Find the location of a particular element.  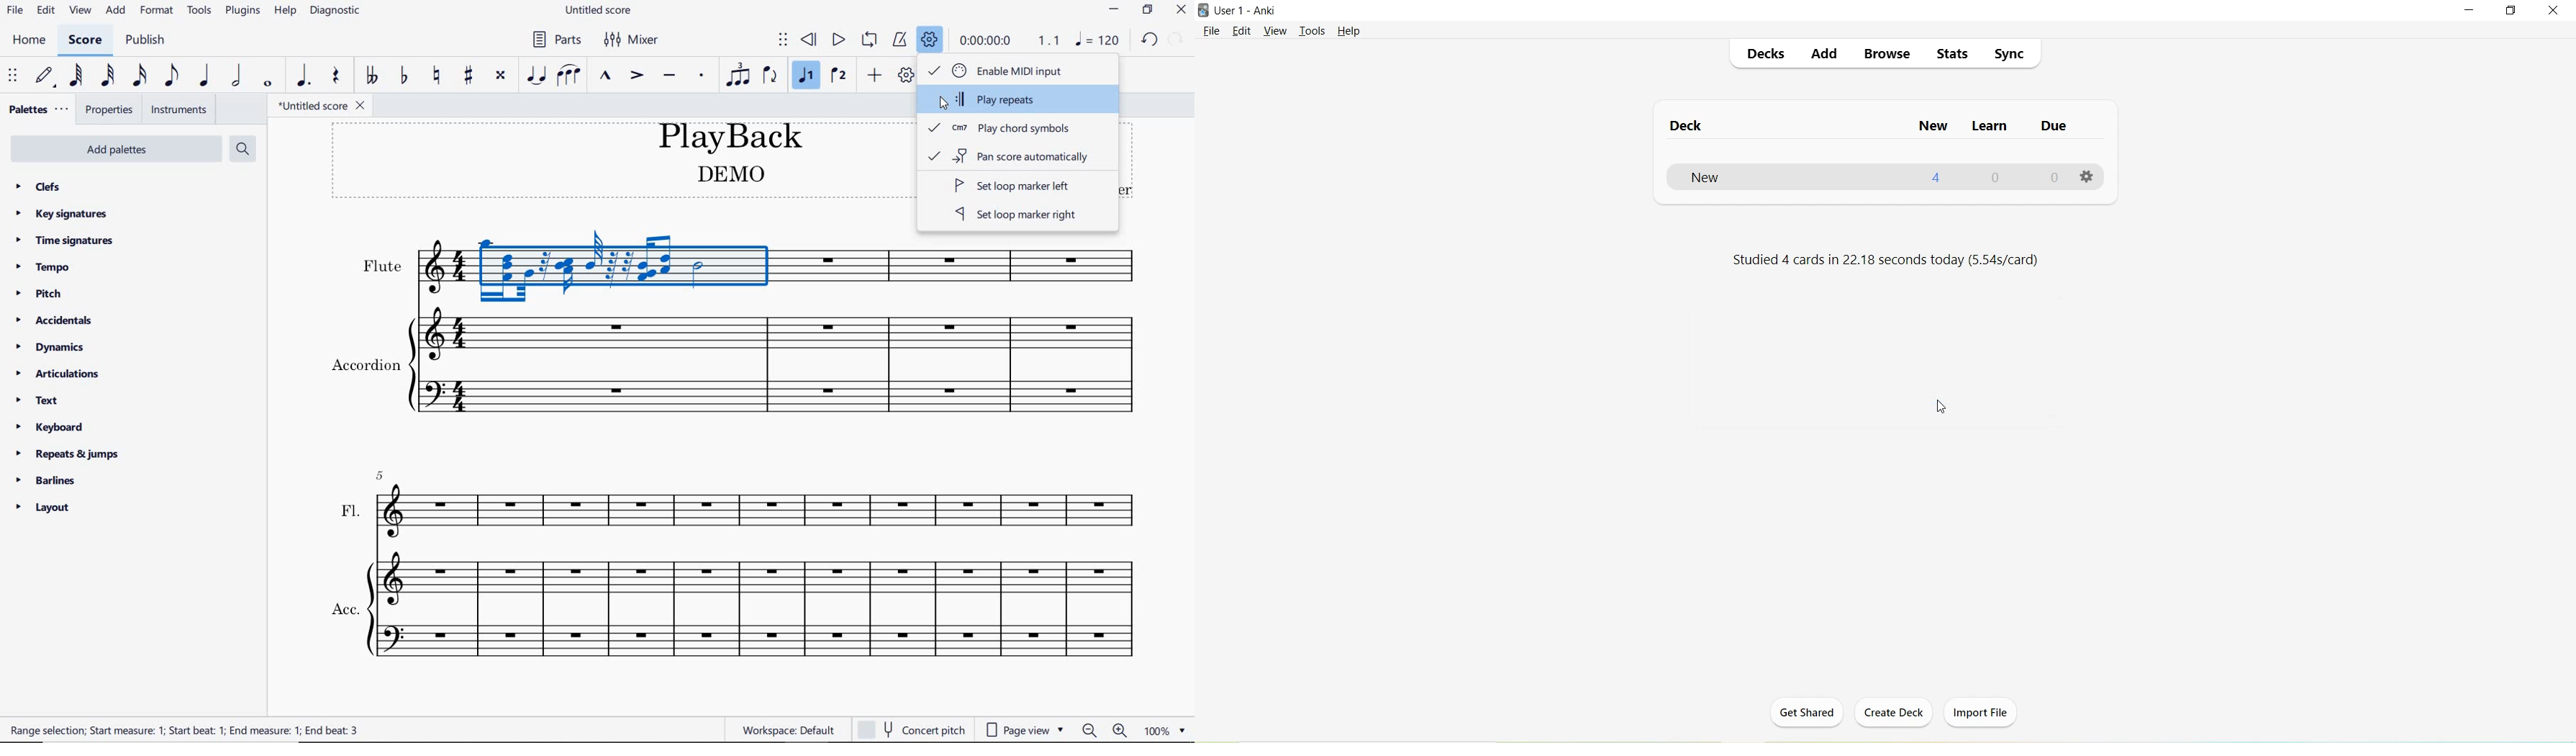

play chord symbols is located at coordinates (1016, 128).